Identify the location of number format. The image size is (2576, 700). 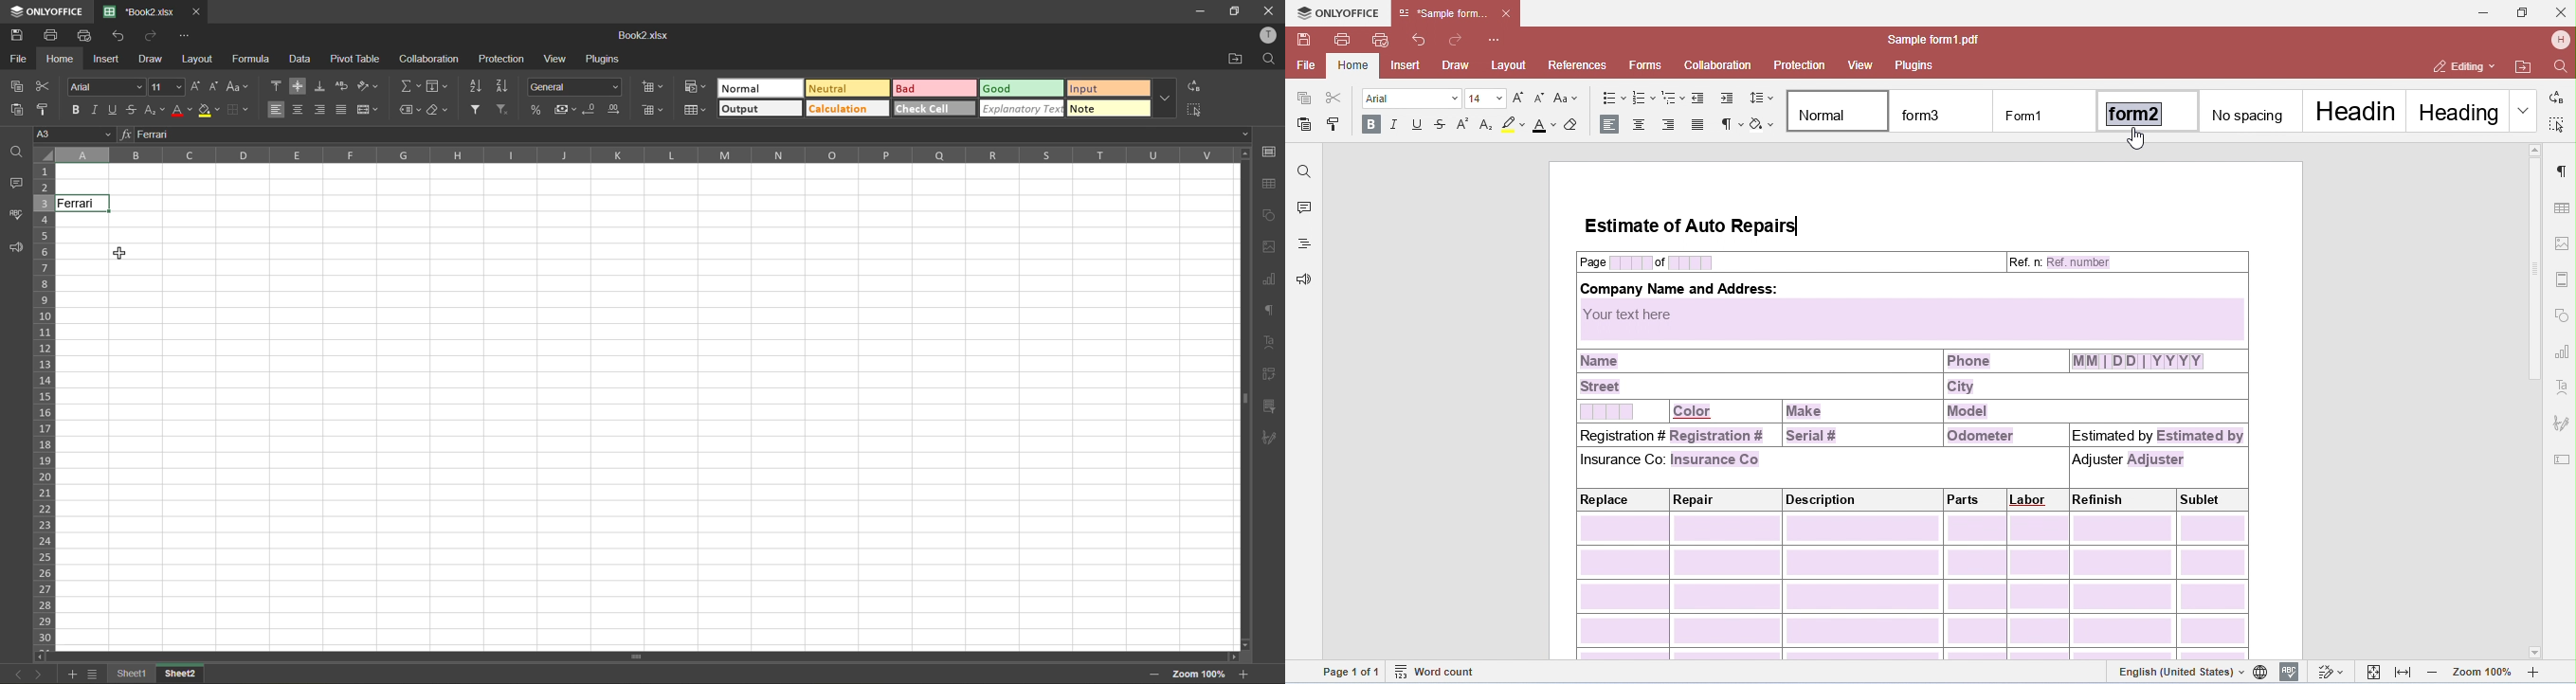
(574, 86).